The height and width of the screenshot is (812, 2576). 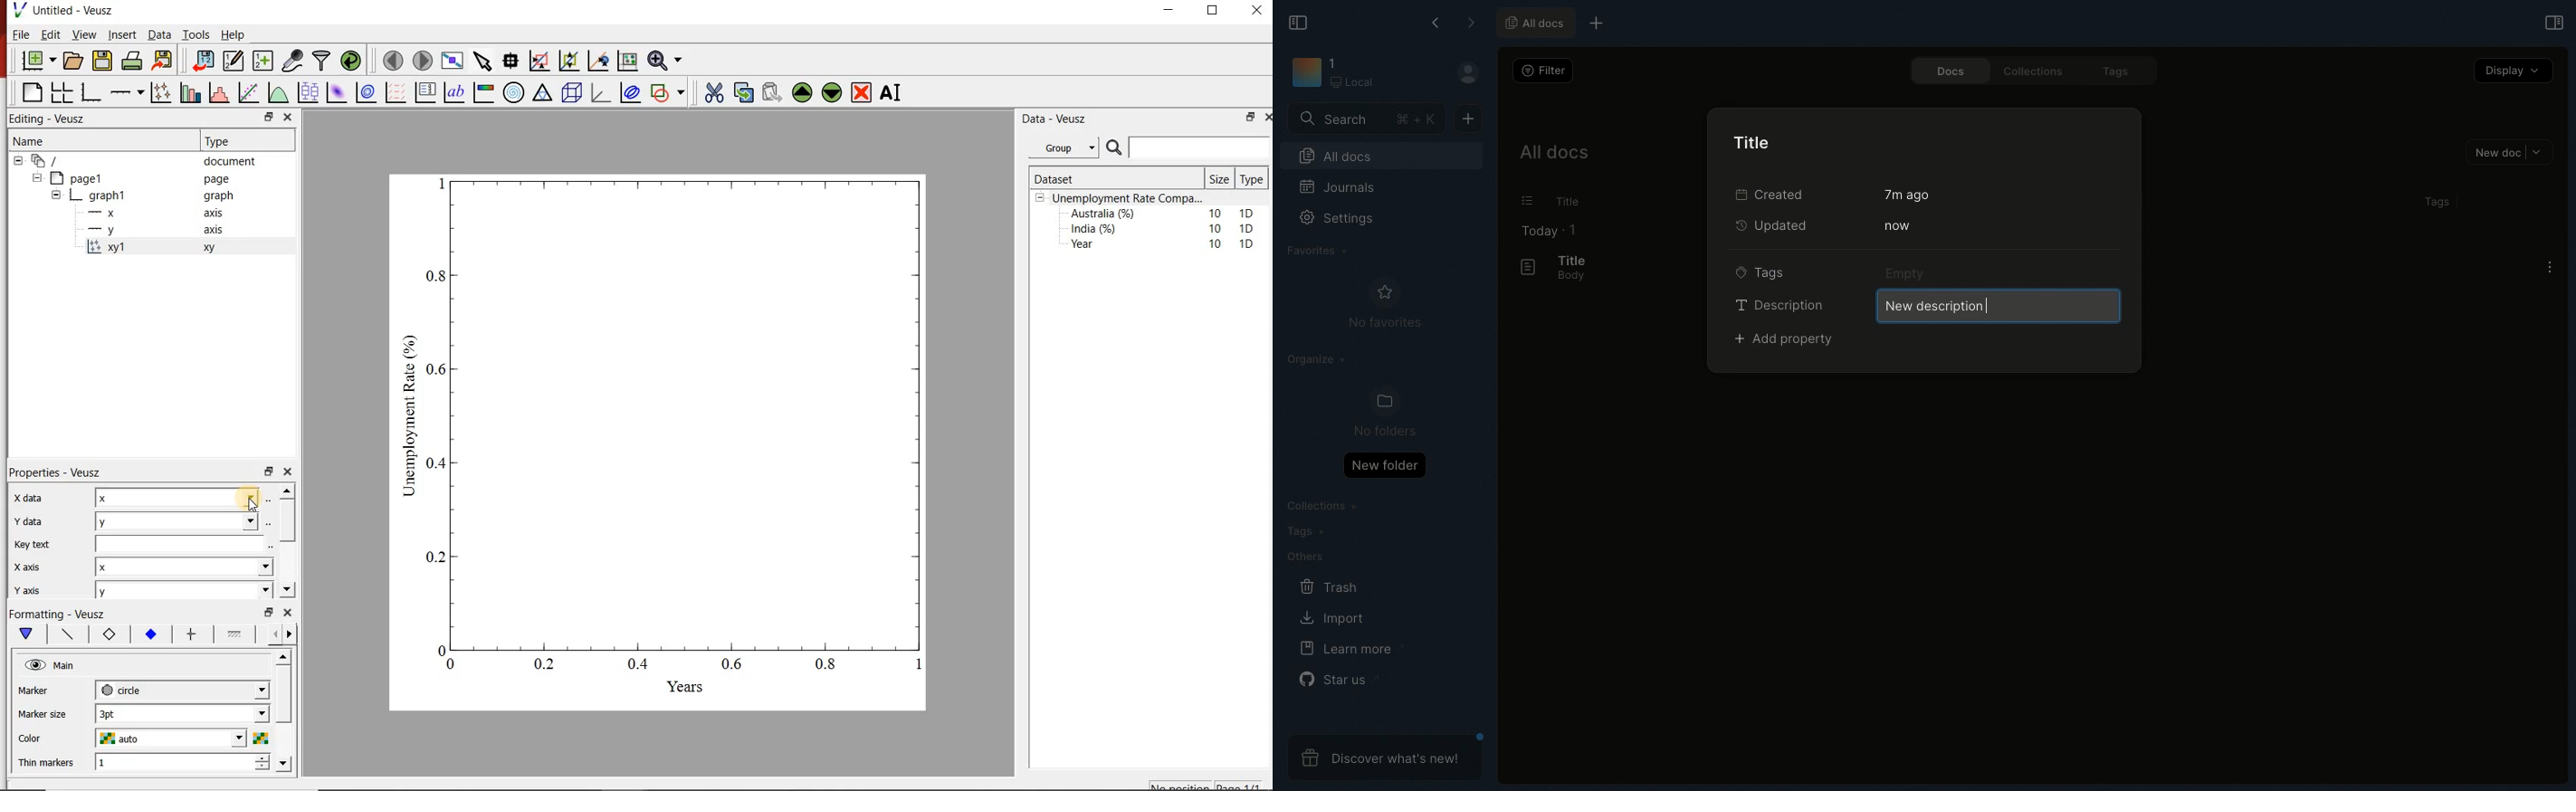 I want to click on Main, so click(x=66, y=666).